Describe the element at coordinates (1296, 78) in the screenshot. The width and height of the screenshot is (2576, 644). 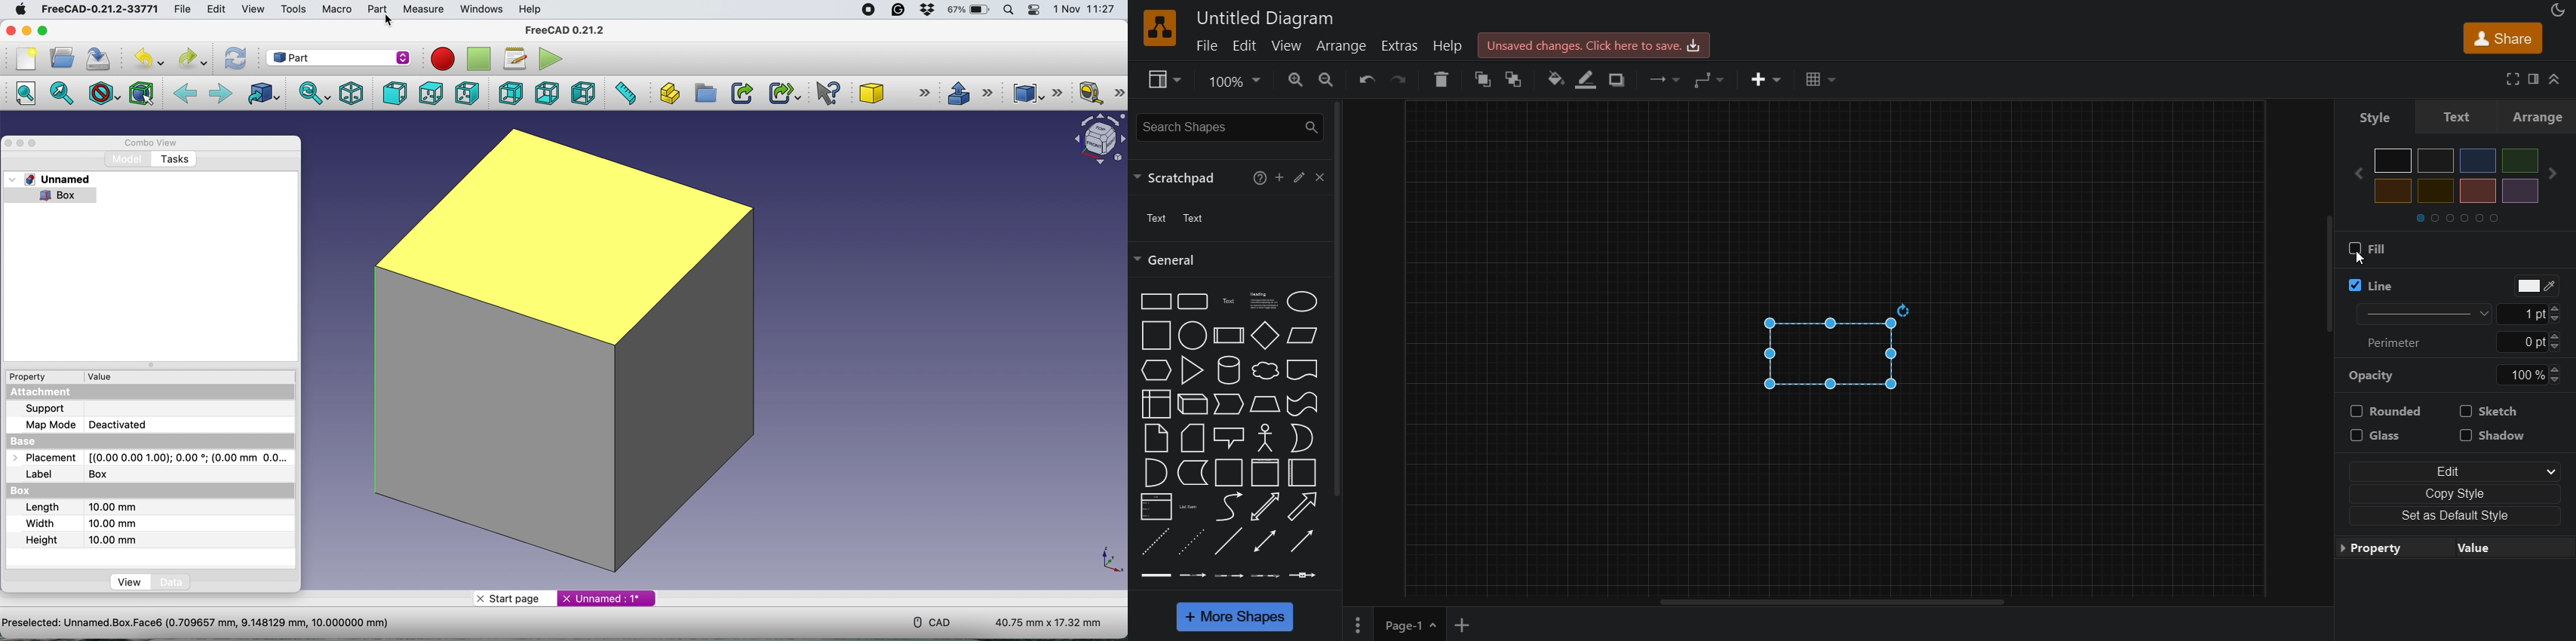
I see `zooom in` at that location.